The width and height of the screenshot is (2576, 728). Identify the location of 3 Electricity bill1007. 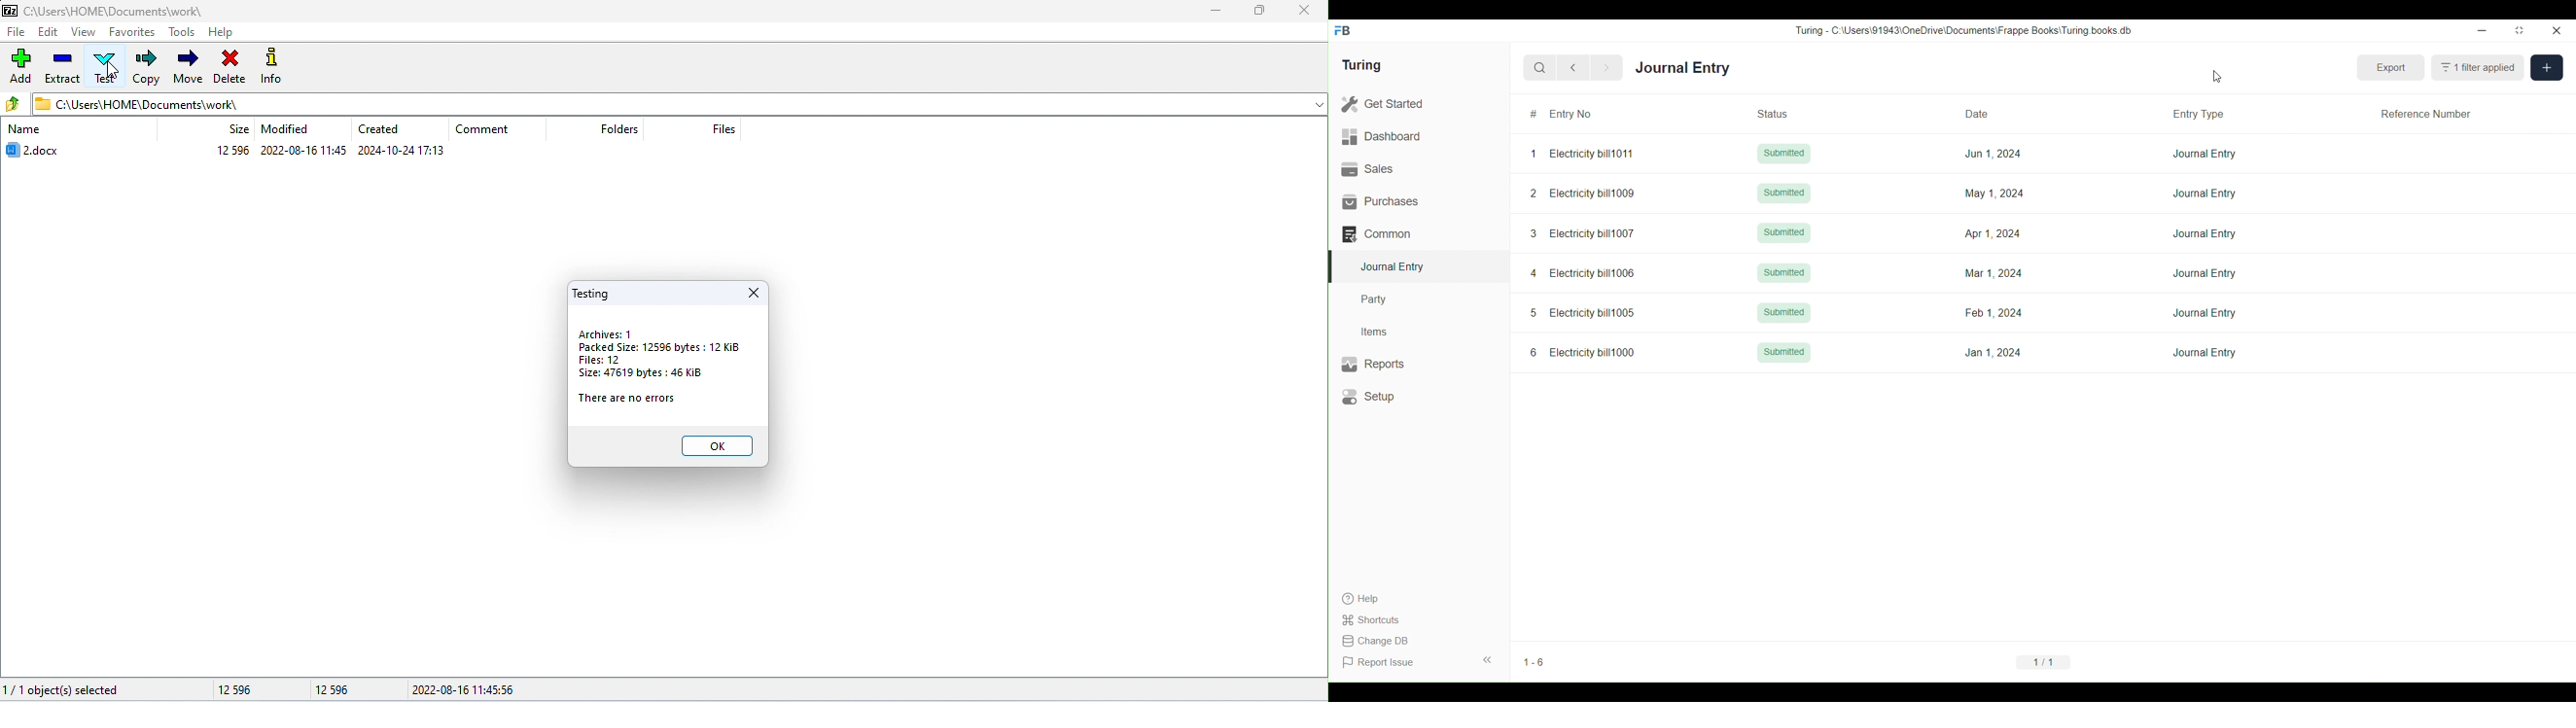
(1582, 233).